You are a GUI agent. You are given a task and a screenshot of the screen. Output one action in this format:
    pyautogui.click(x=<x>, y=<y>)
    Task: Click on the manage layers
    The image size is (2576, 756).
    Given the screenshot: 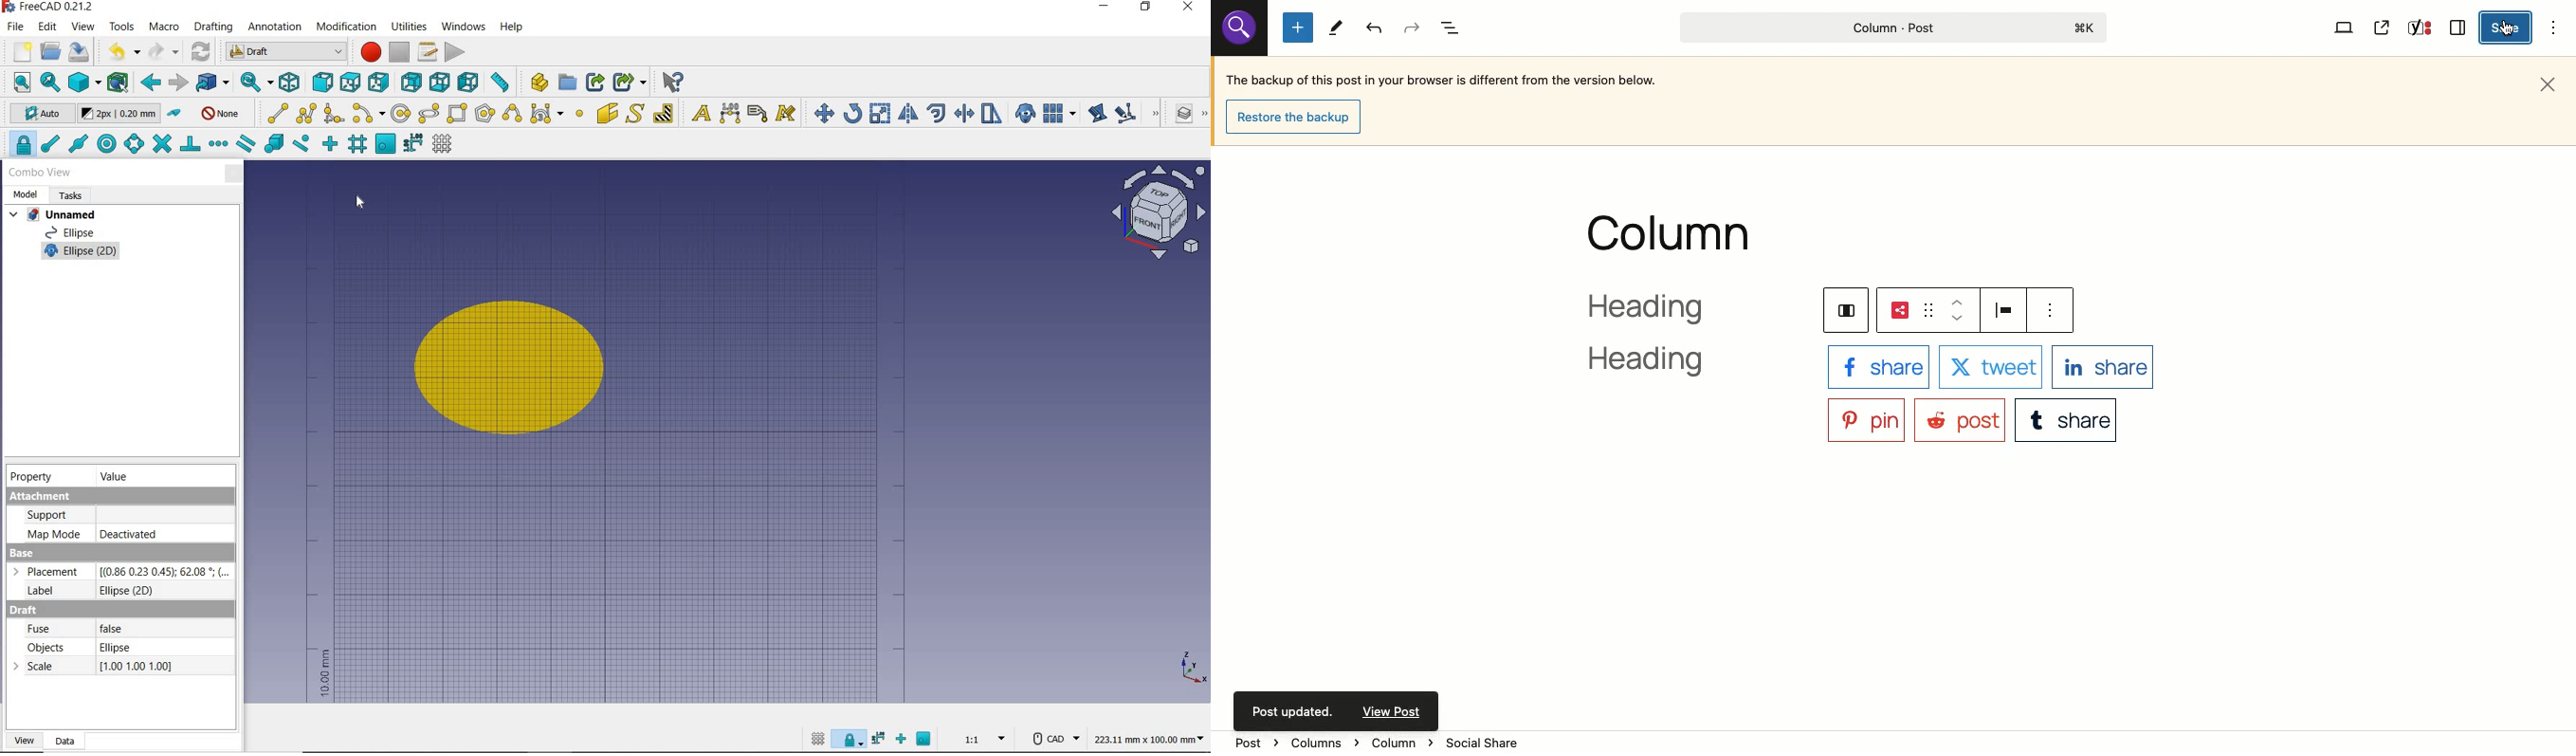 What is the action you would take?
    pyautogui.click(x=1178, y=115)
    